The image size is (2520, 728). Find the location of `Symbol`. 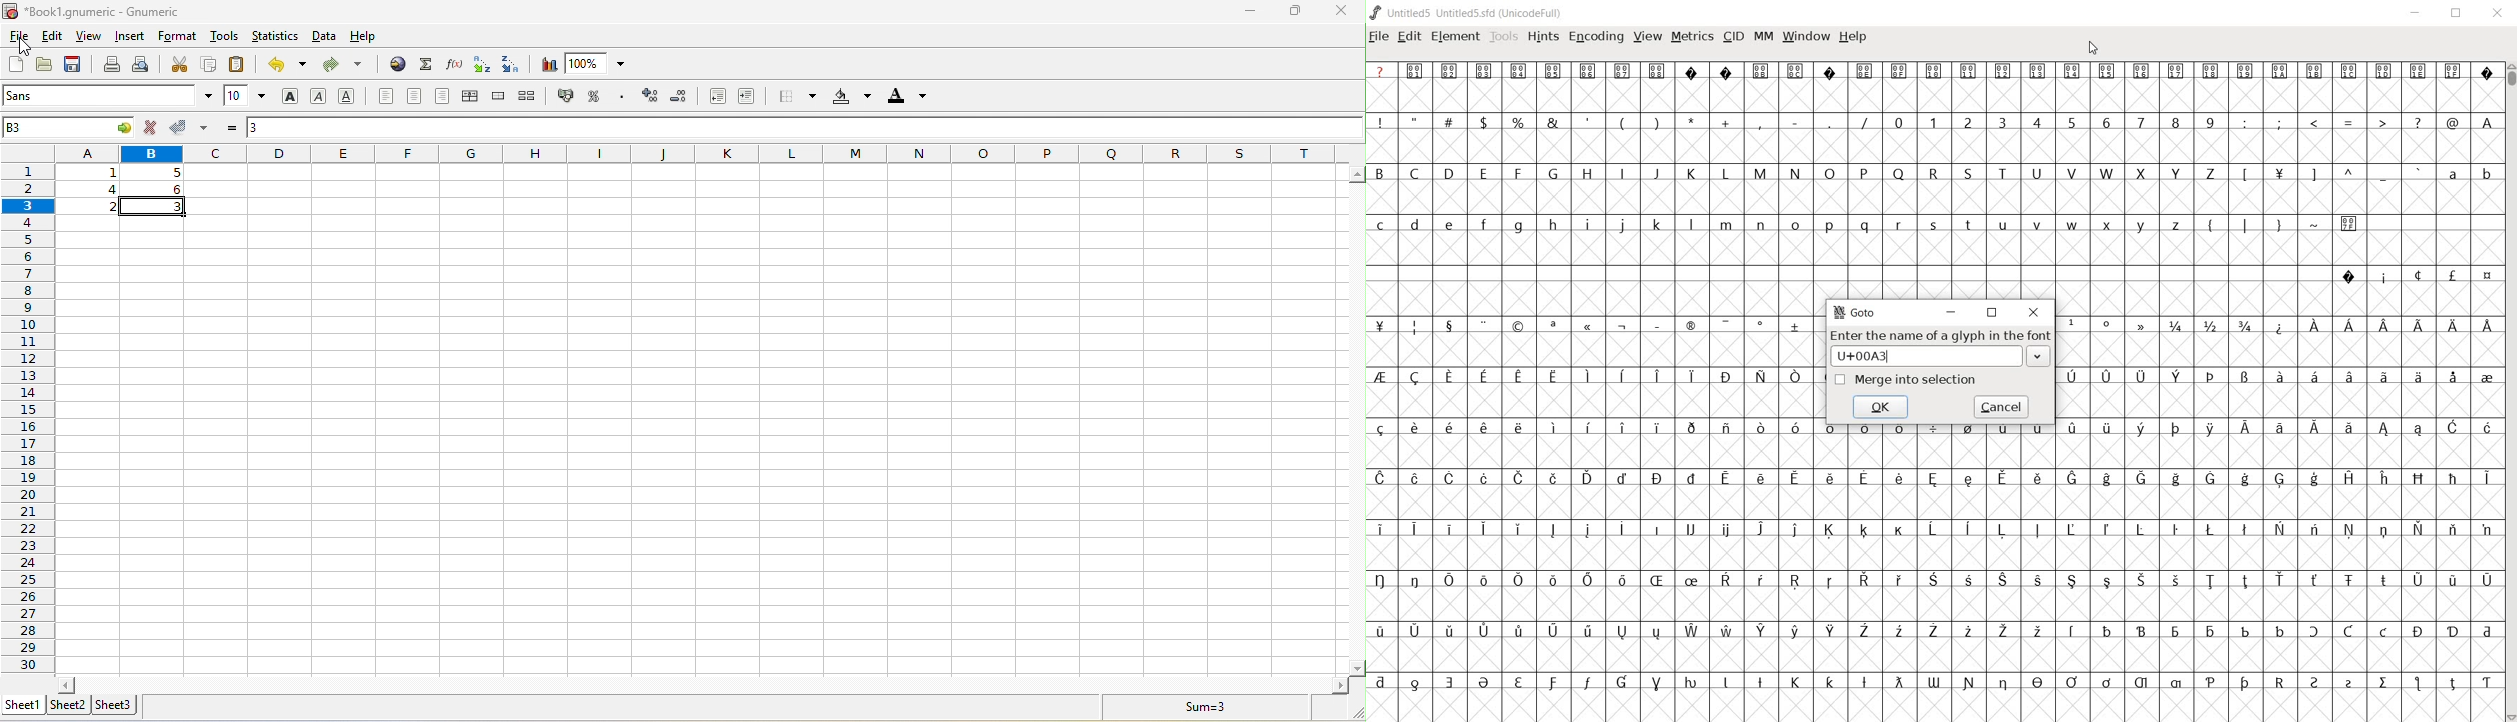

Symbol is located at coordinates (1899, 478).